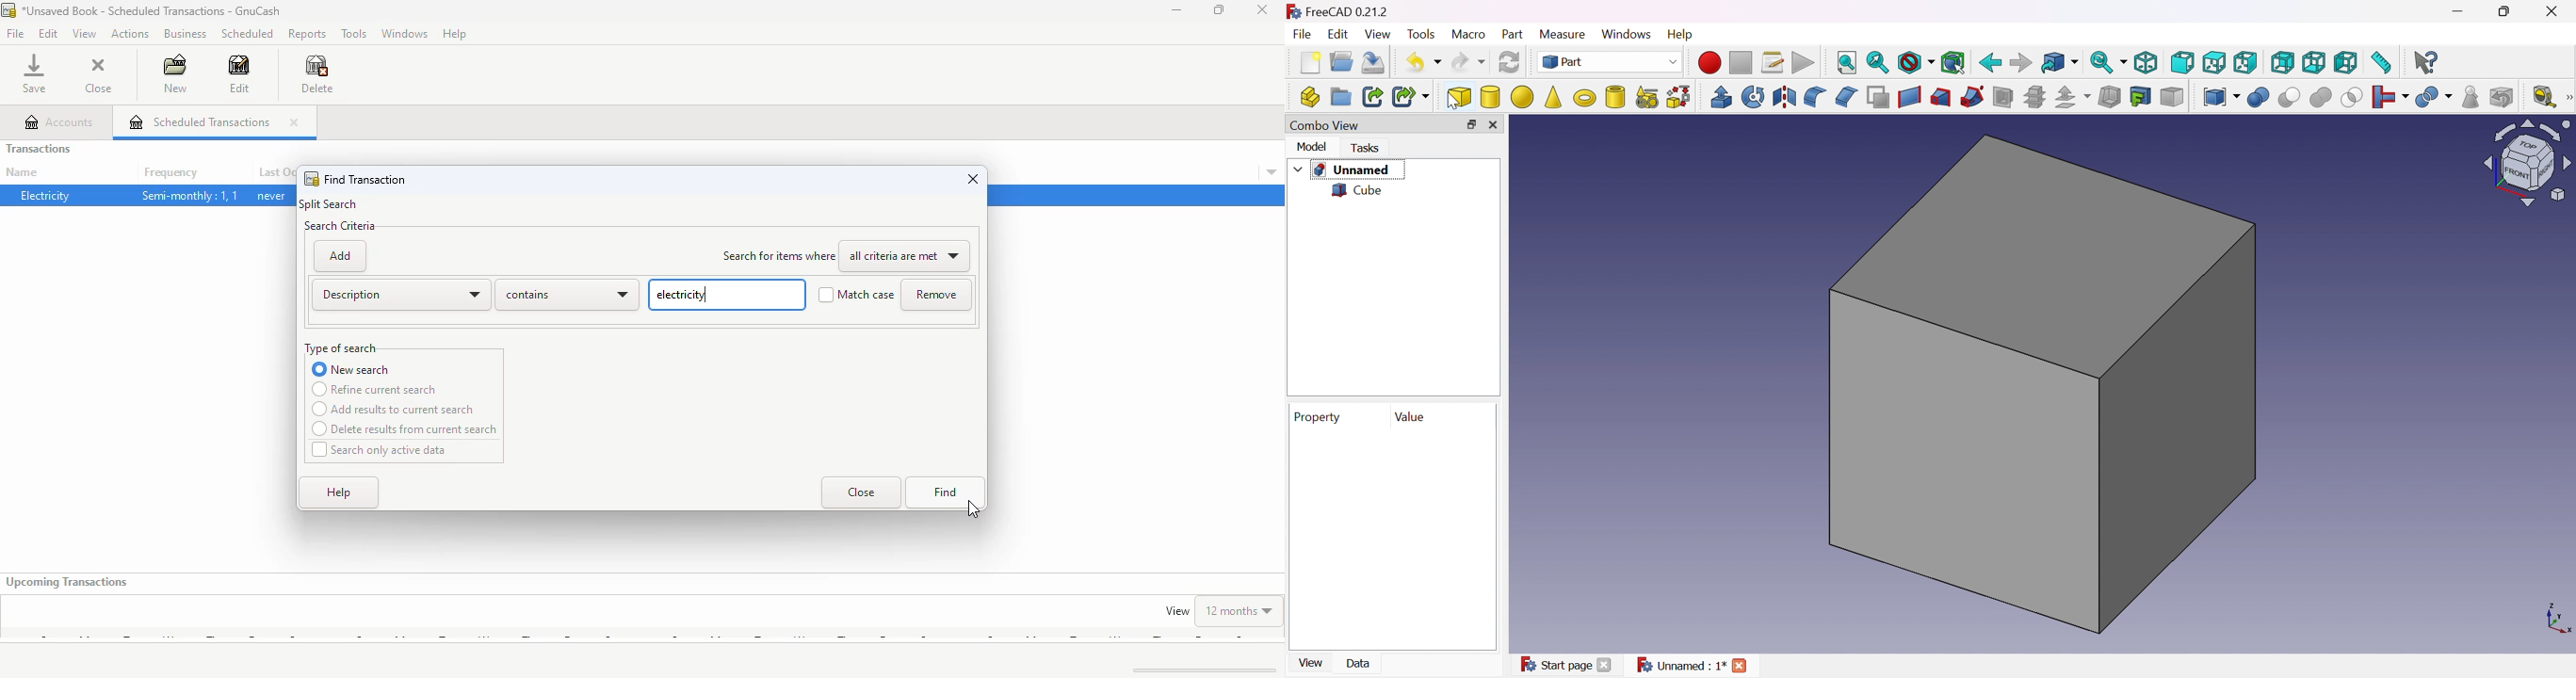 This screenshot has height=700, width=2576. What do you see at coordinates (1509, 63) in the screenshot?
I see `Refresh` at bounding box center [1509, 63].